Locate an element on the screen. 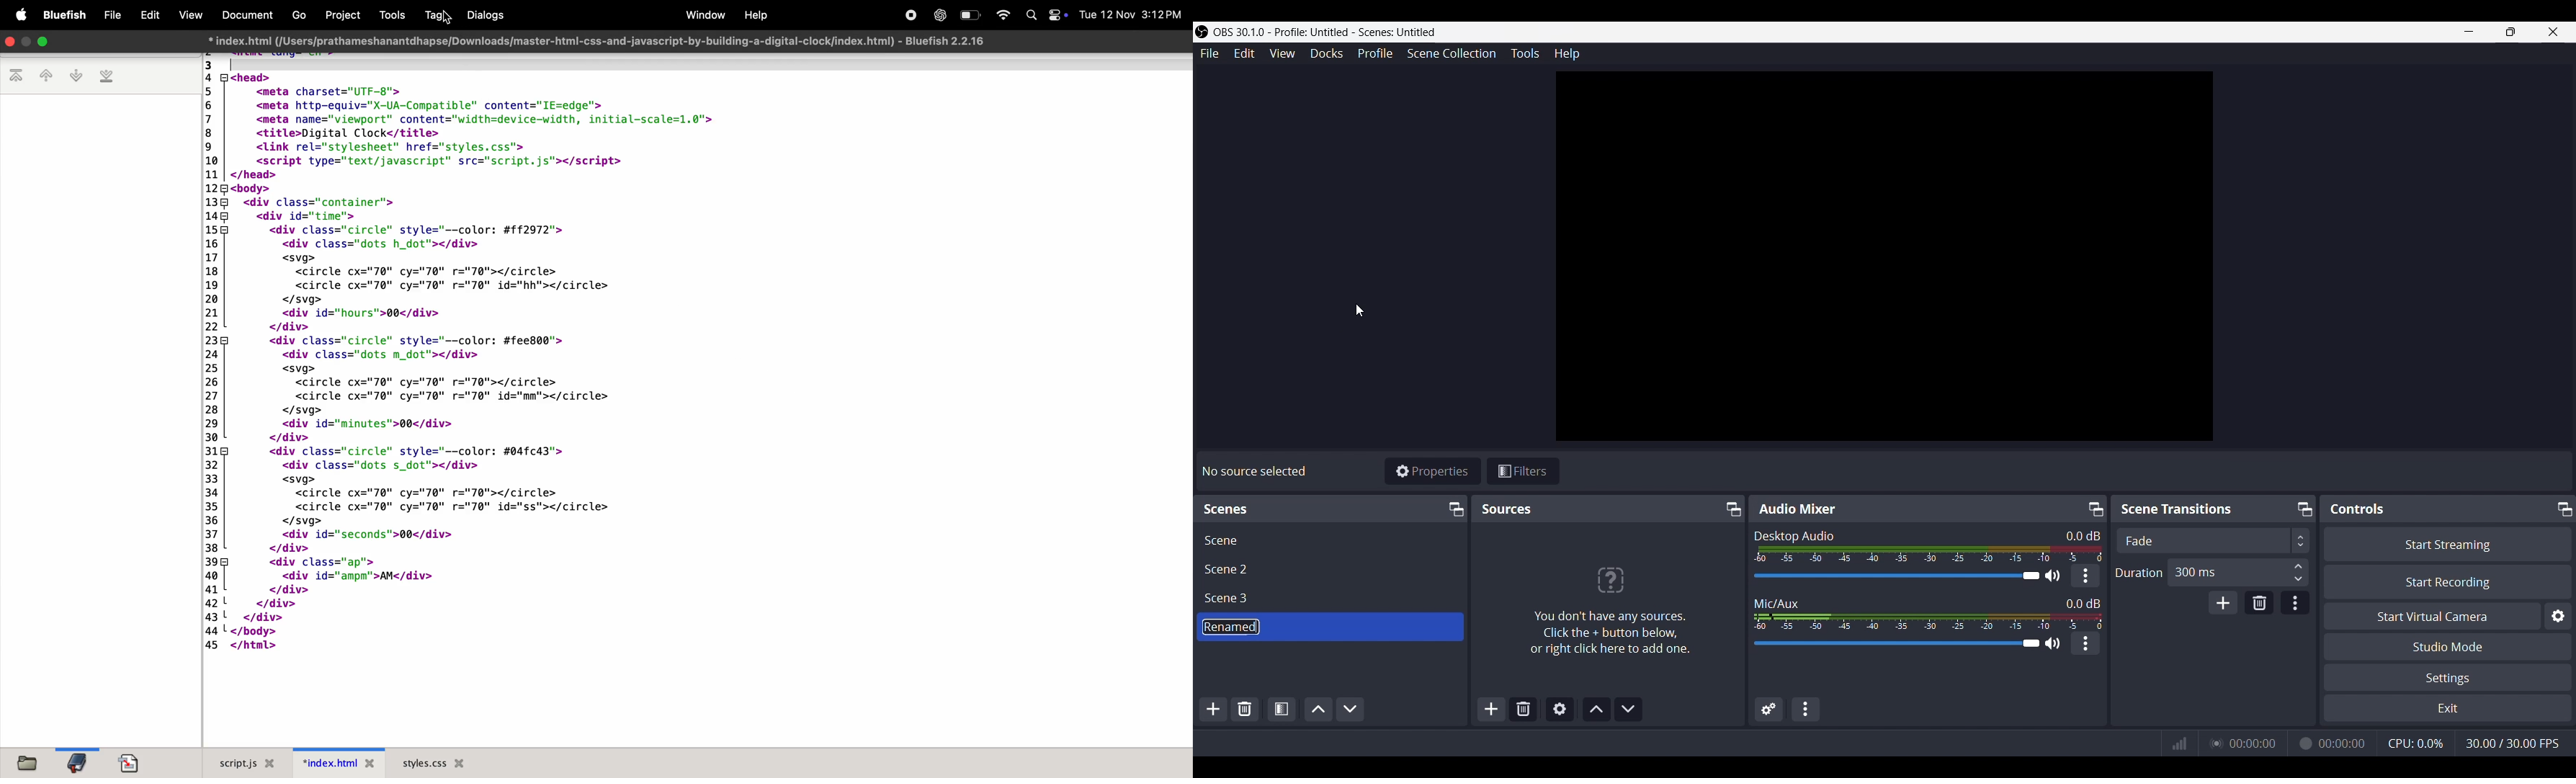 This screenshot has height=784, width=2576. Add source is located at coordinates (1492, 708).